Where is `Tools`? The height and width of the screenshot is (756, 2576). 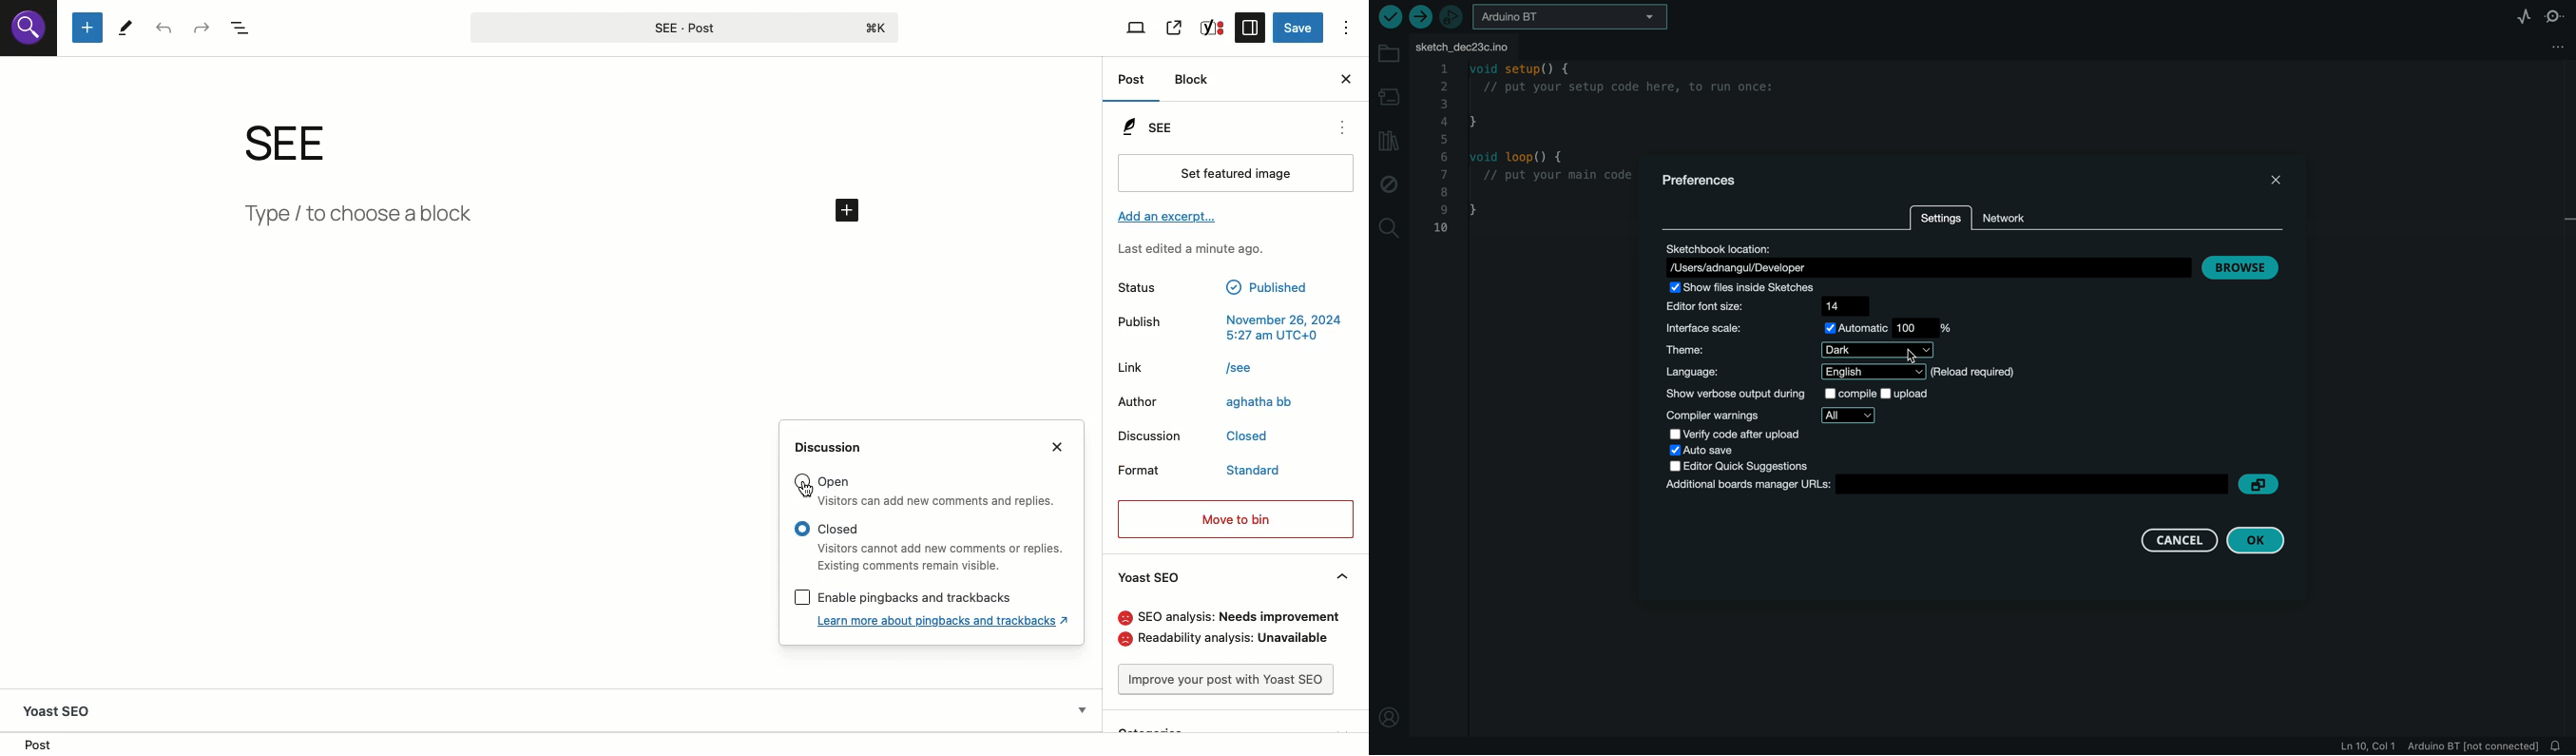 Tools is located at coordinates (126, 29).